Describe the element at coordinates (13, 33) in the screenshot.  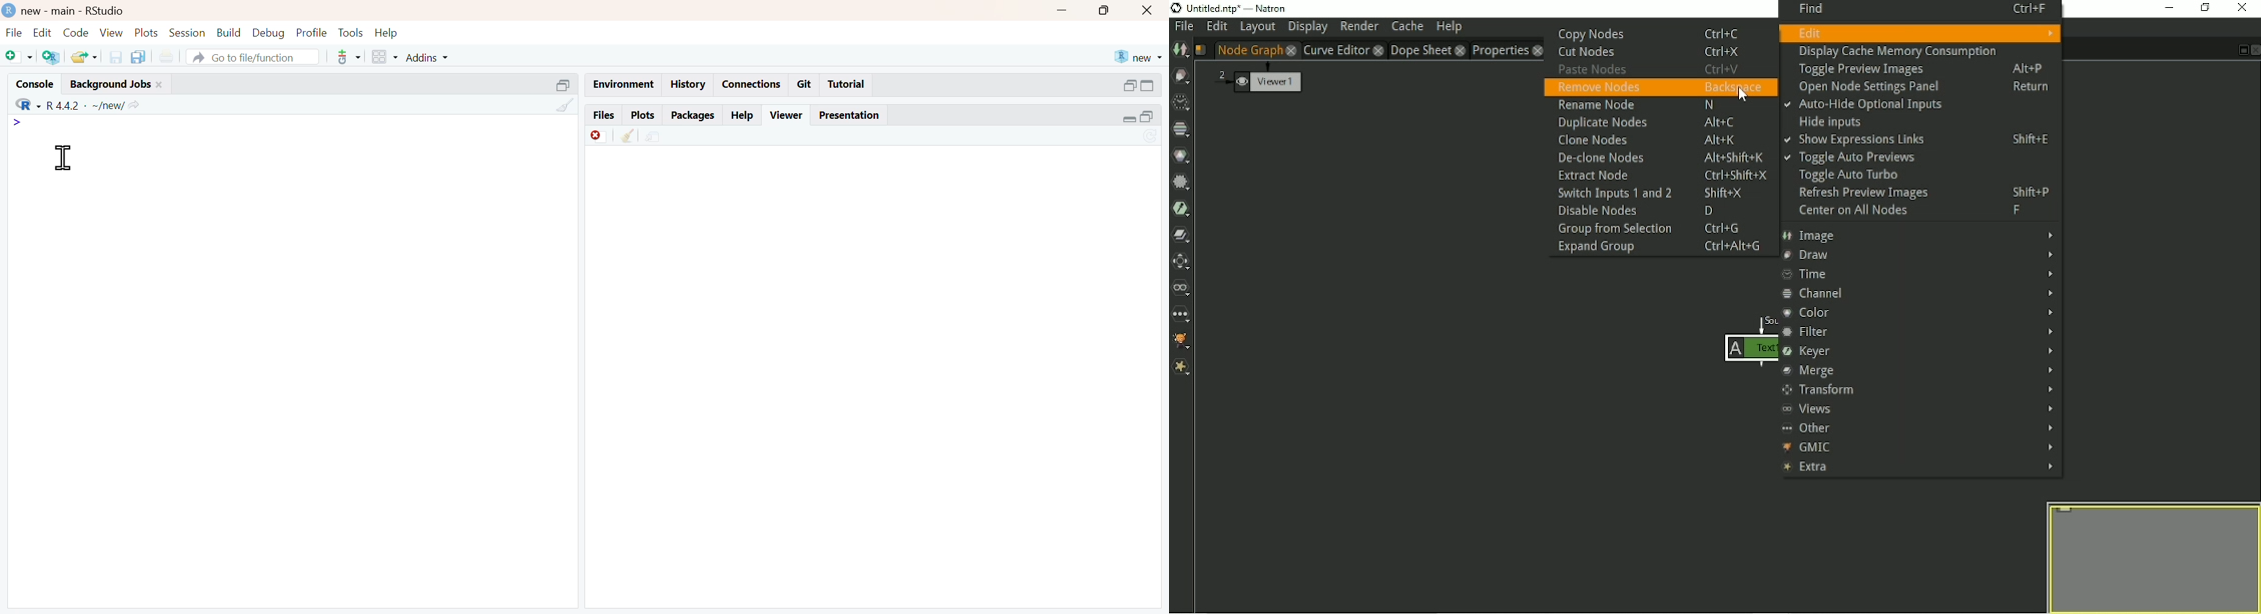
I see `file` at that location.